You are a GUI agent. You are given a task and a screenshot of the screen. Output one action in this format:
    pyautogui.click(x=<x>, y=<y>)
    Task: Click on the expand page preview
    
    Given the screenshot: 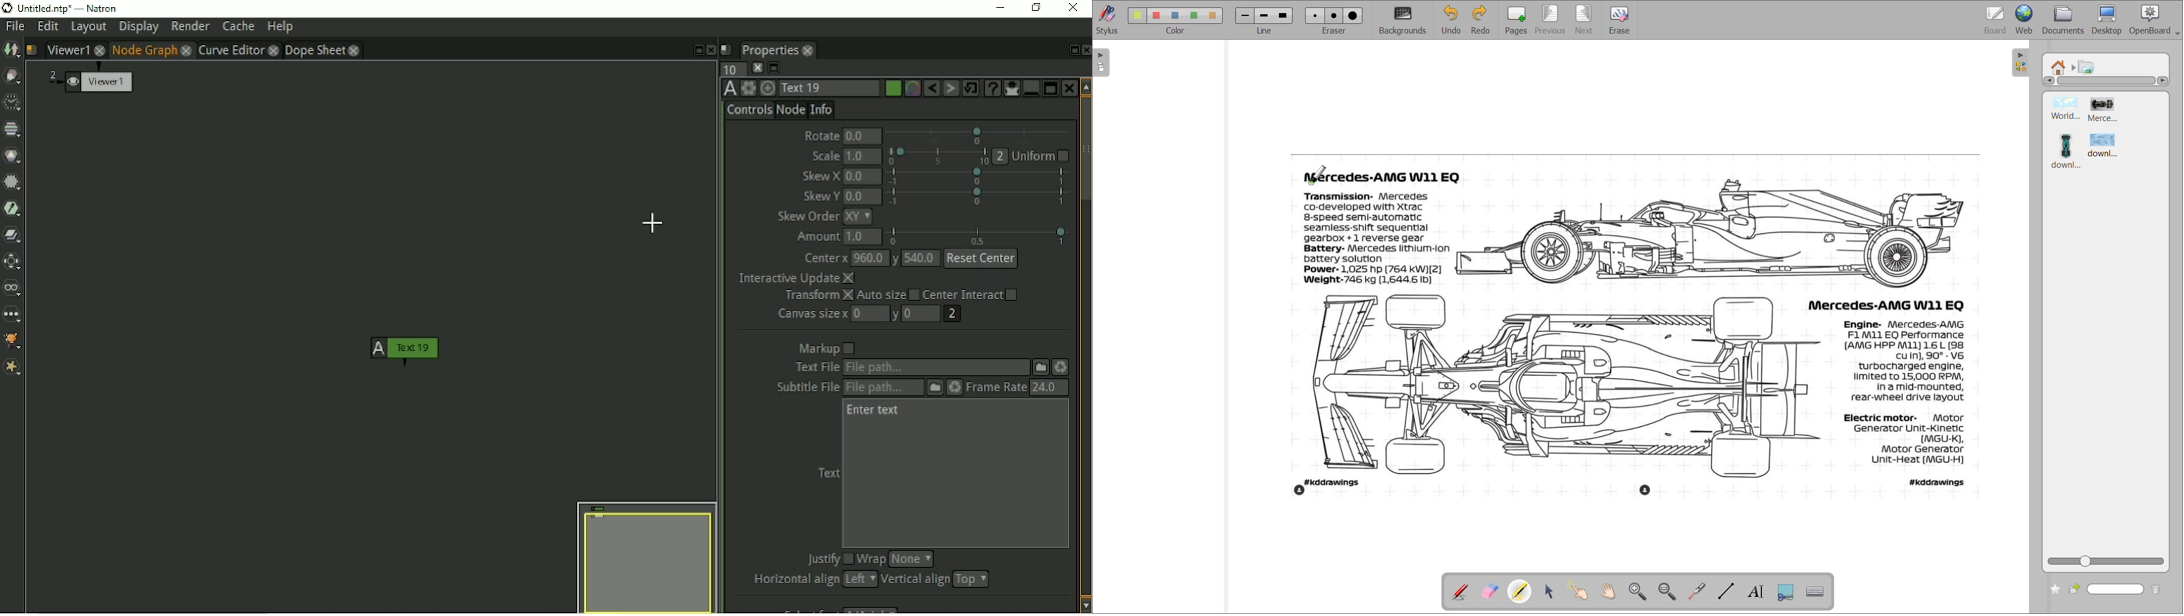 What is the action you would take?
    pyautogui.click(x=1102, y=63)
    